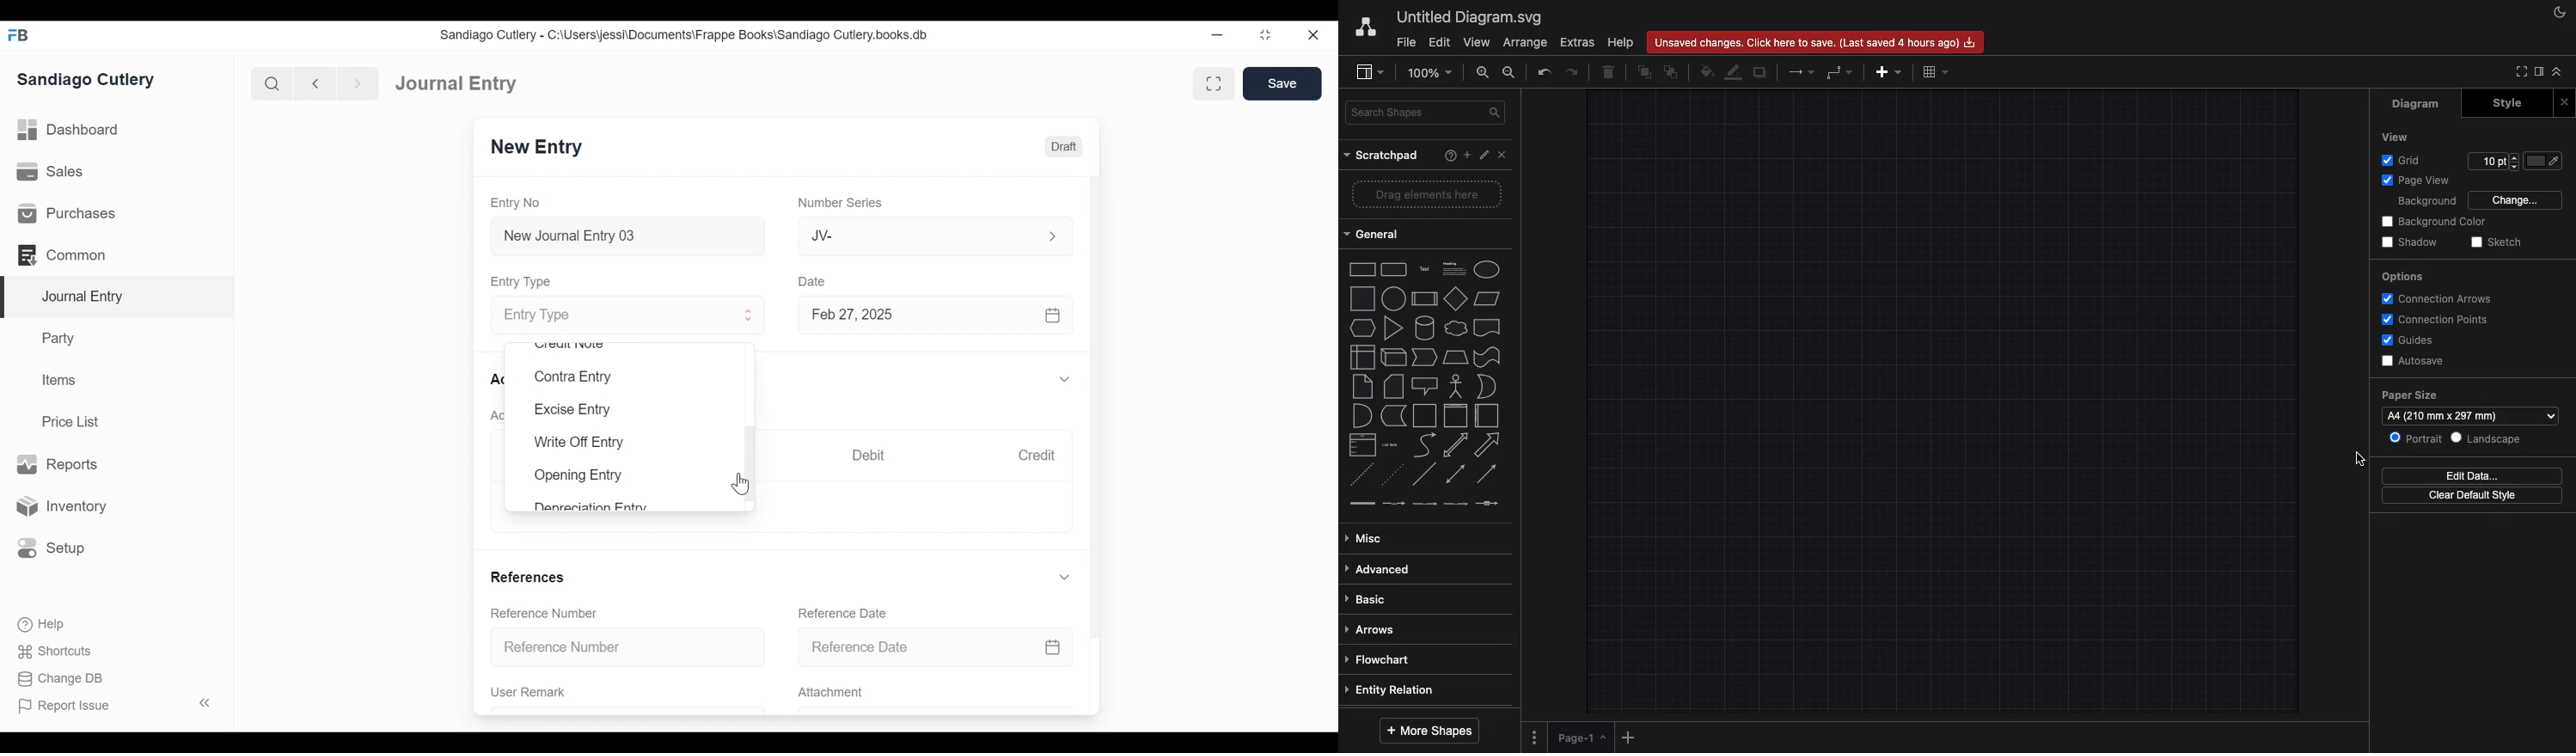 Image resolution: width=2576 pixels, height=756 pixels. I want to click on Close, so click(1312, 35).